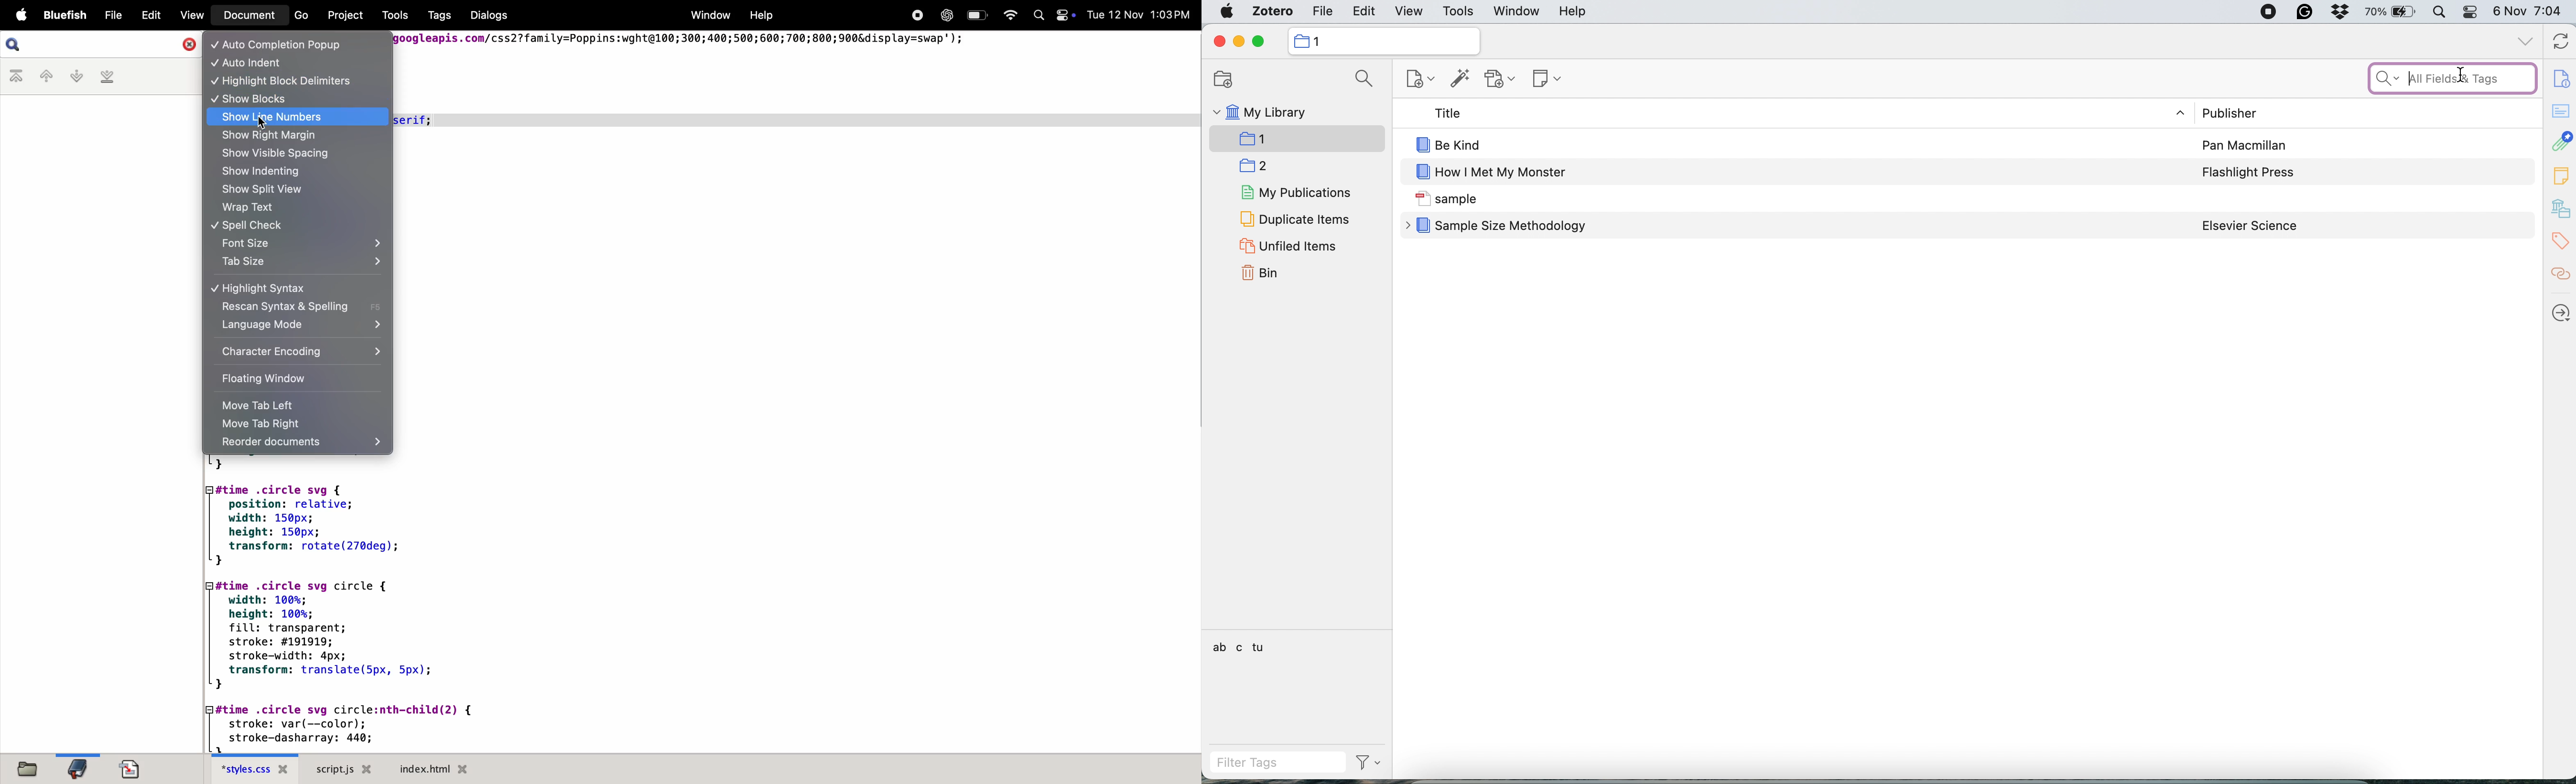 This screenshot has height=784, width=2576. Describe the element at coordinates (1010, 15) in the screenshot. I see `Wifi` at that location.